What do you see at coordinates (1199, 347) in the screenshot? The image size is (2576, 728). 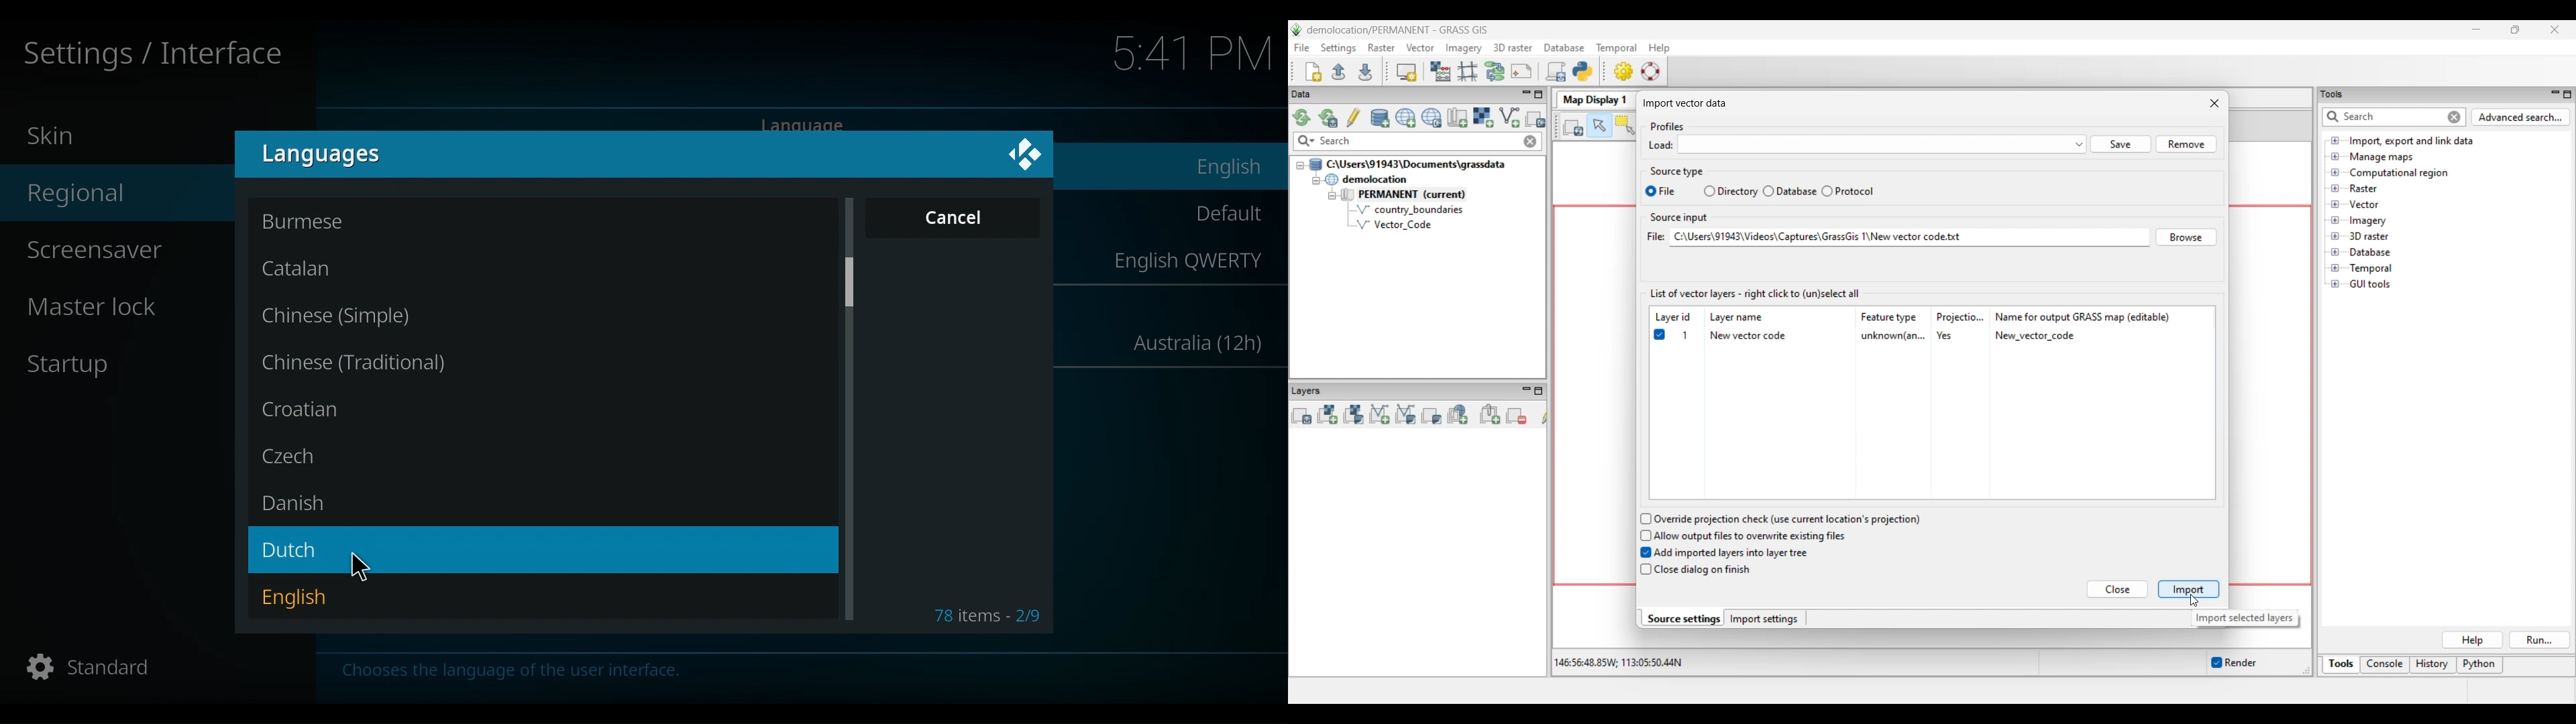 I see `Australia (12h)` at bounding box center [1199, 347].